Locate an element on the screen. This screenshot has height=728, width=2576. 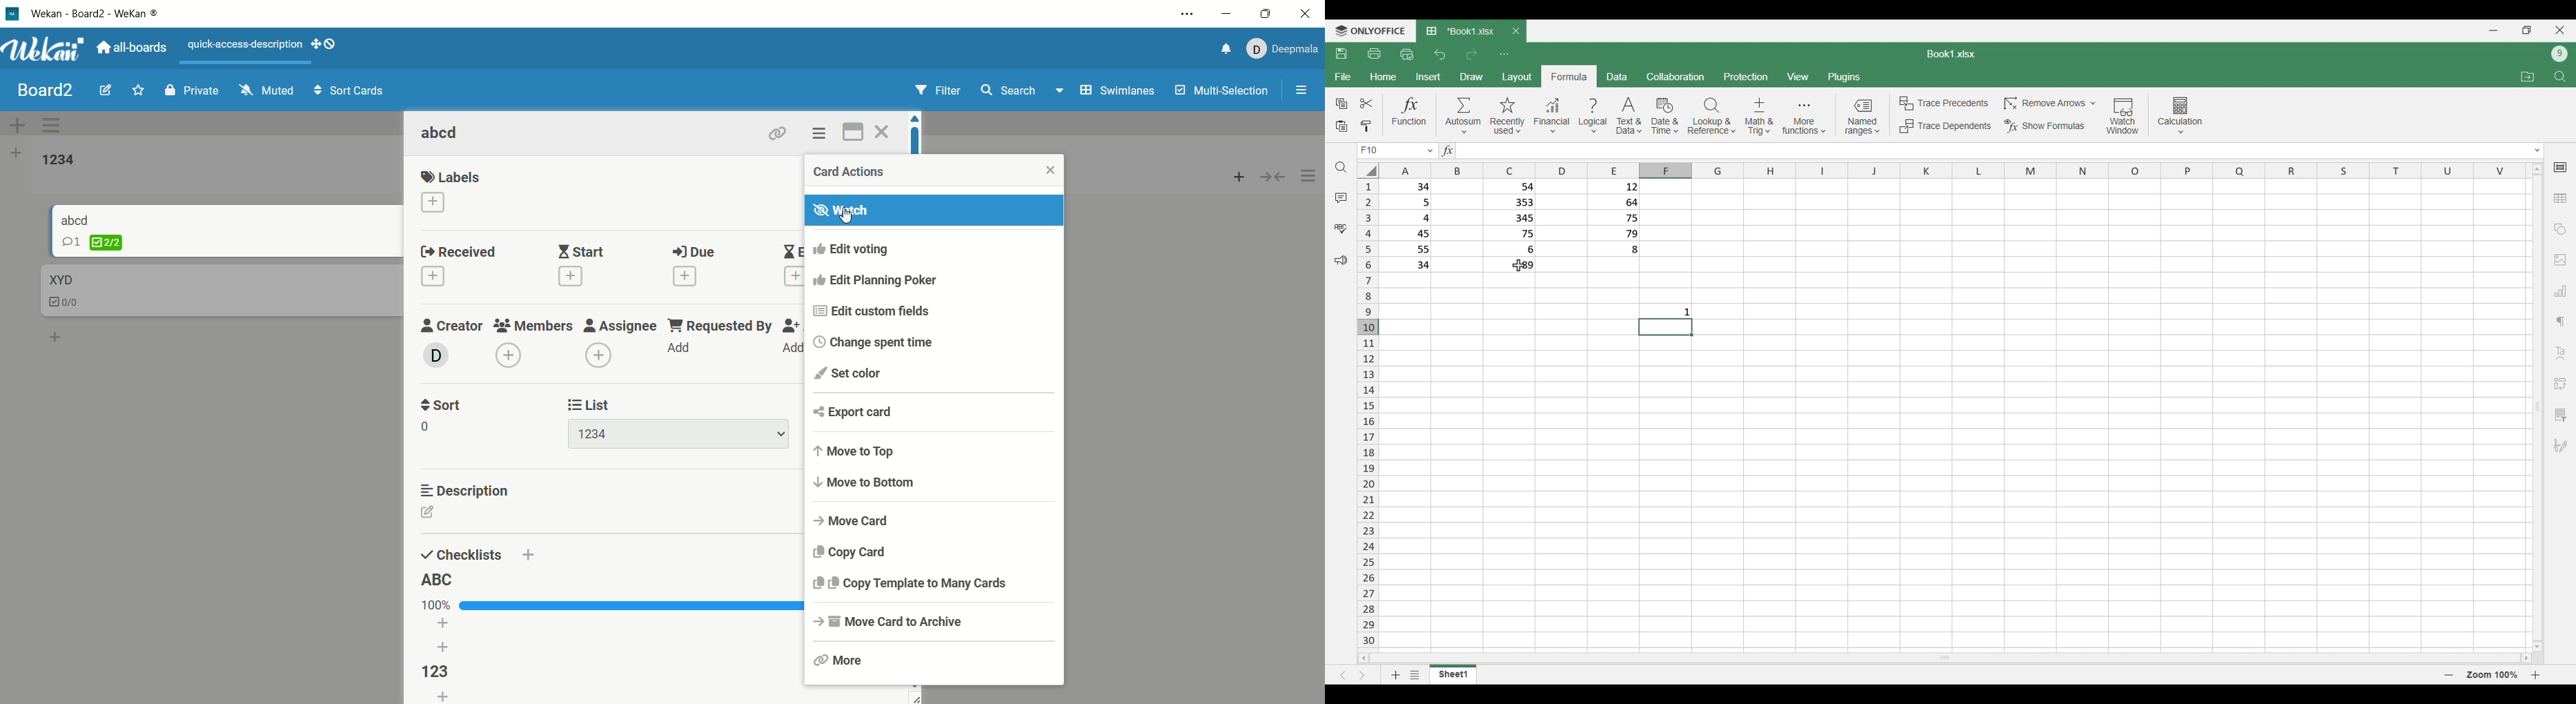
copy card is located at coordinates (938, 555).